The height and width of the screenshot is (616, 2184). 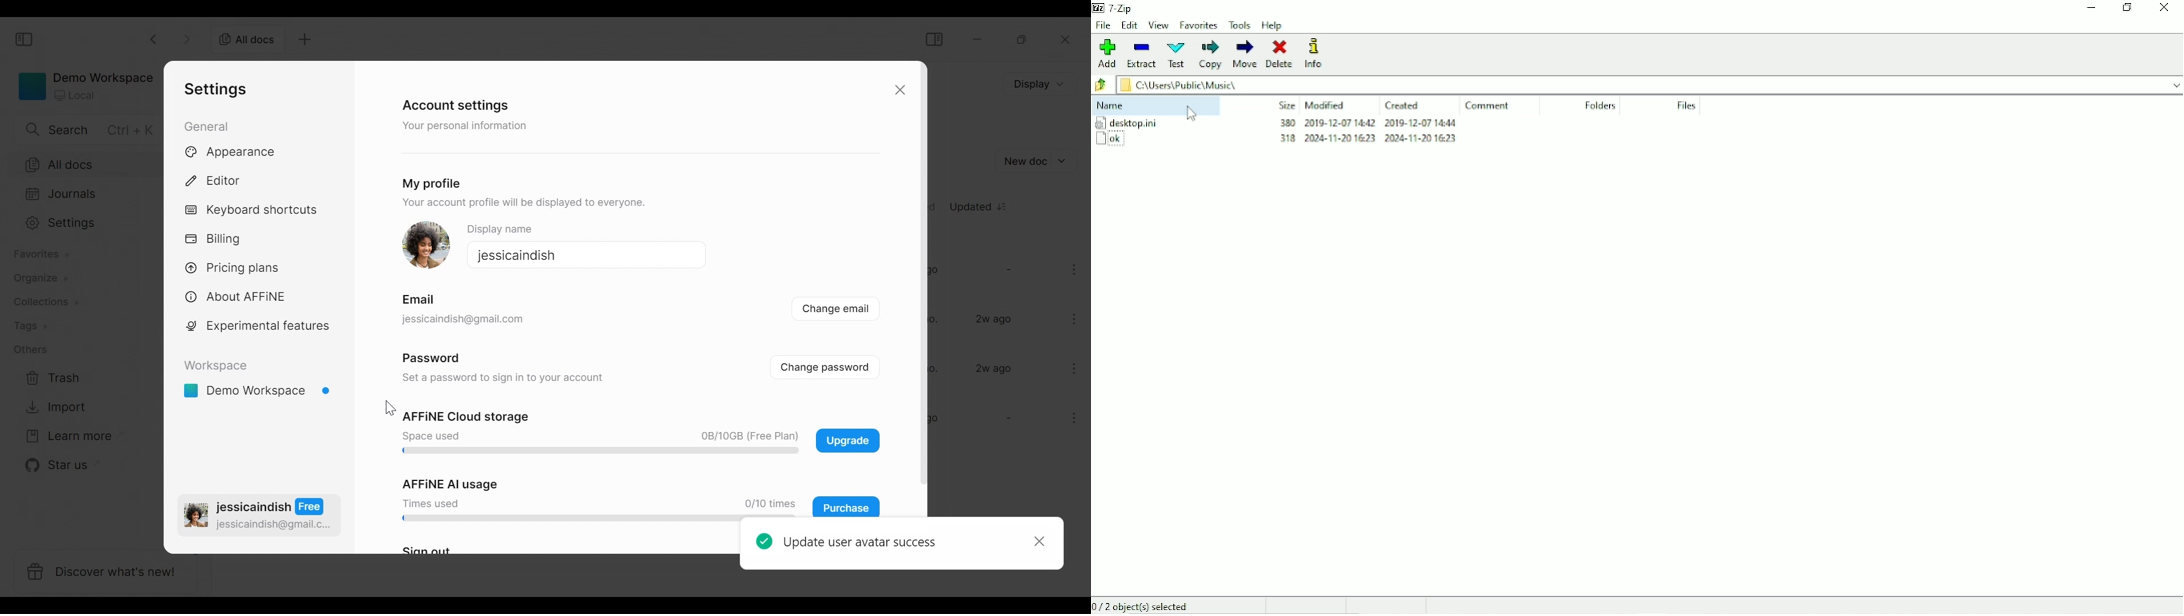 I want to click on Upgrade, so click(x=848, y=440).